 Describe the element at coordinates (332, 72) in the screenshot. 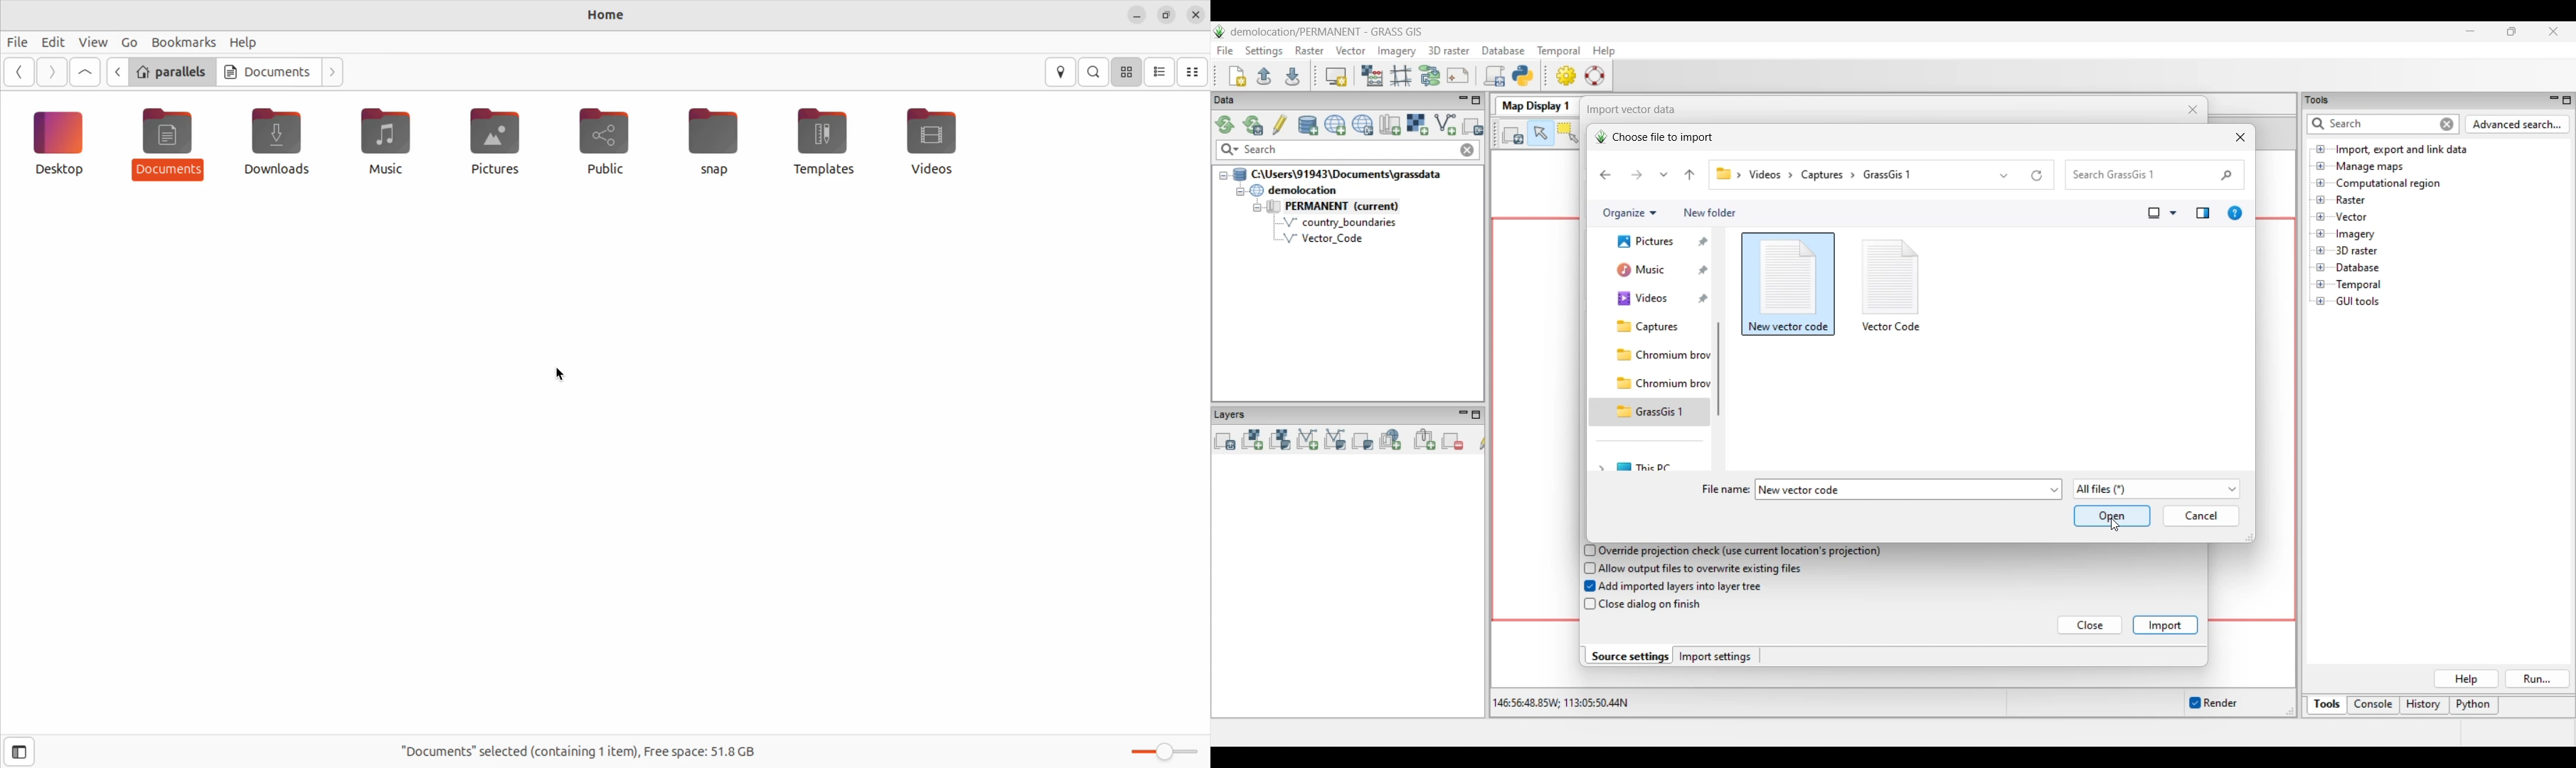

I see `next` at that location.